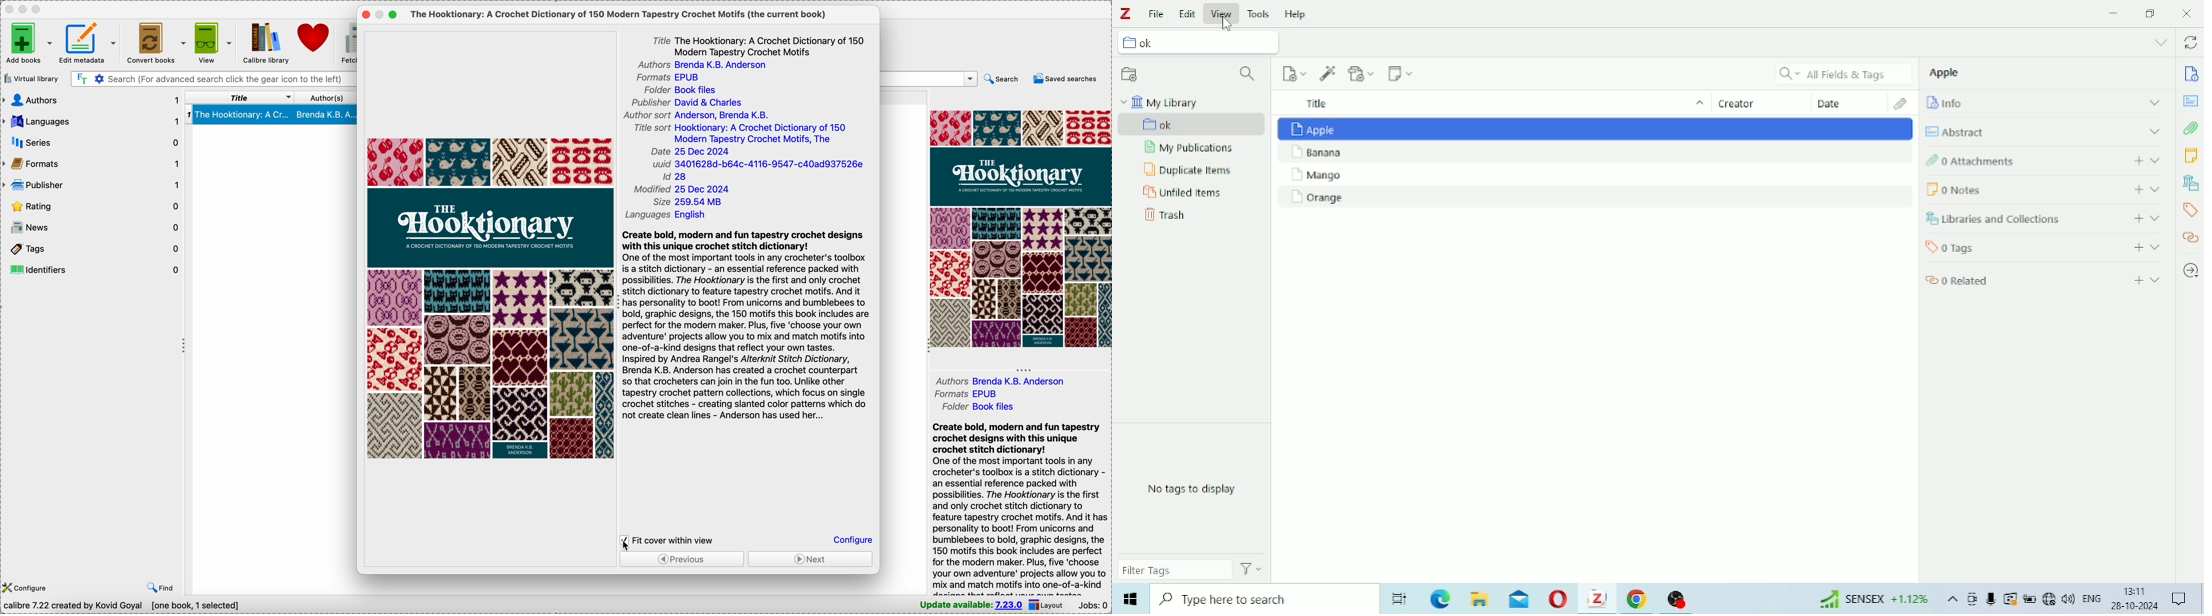 The width and height of the screenshot is (2212, 616). What do you see at coordinates (1590, 177) in the screenshot?
I see `Mango` at bounding box center [1590, 177].